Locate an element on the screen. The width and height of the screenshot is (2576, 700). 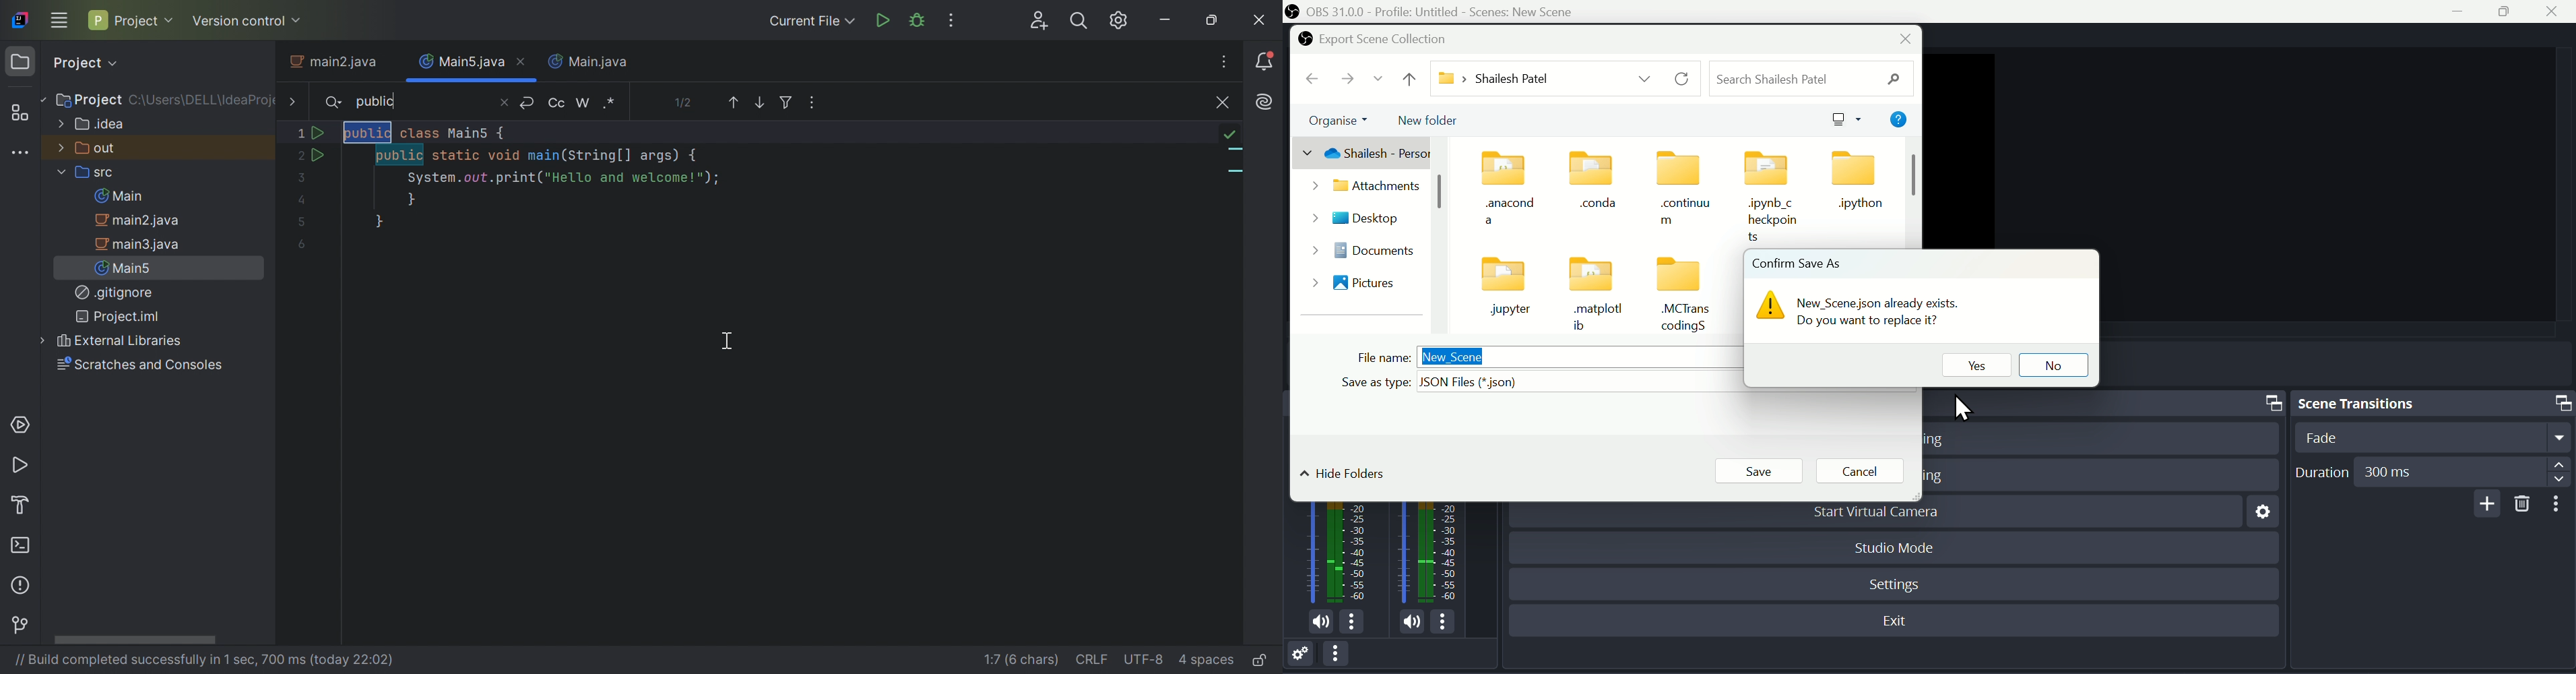
main3.java is located at coordinates (140, 244).